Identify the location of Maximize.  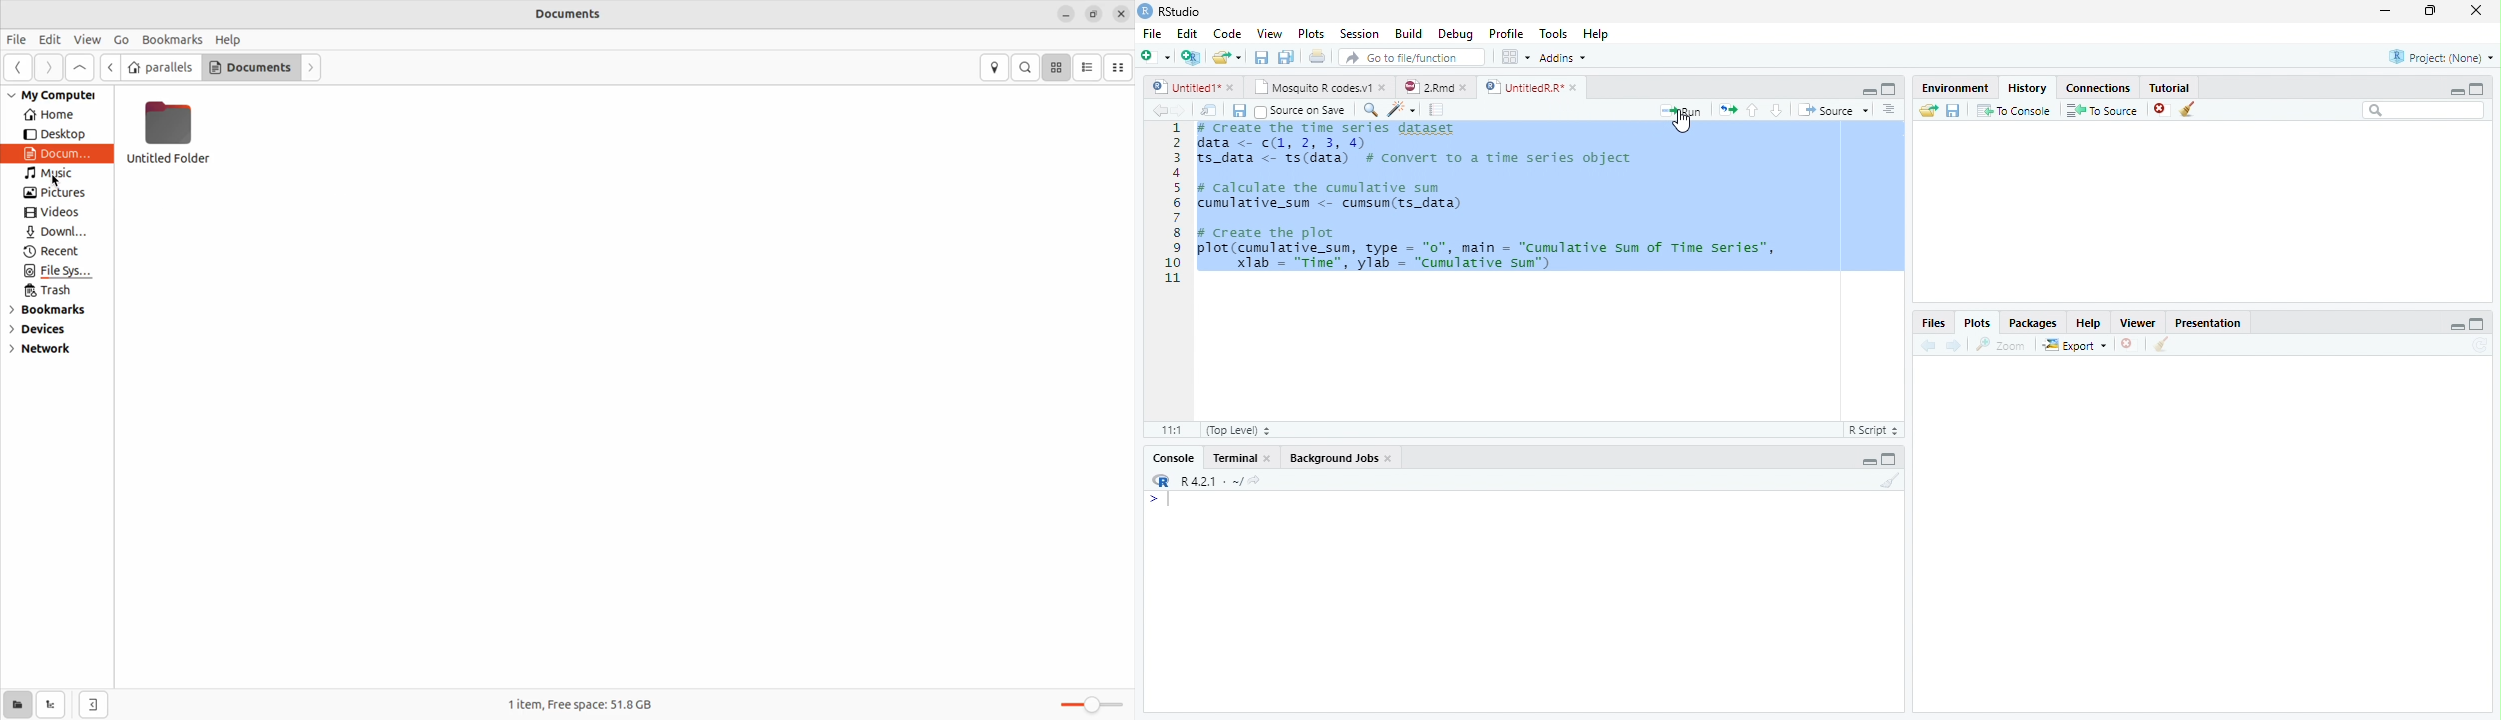
(2431, 13).